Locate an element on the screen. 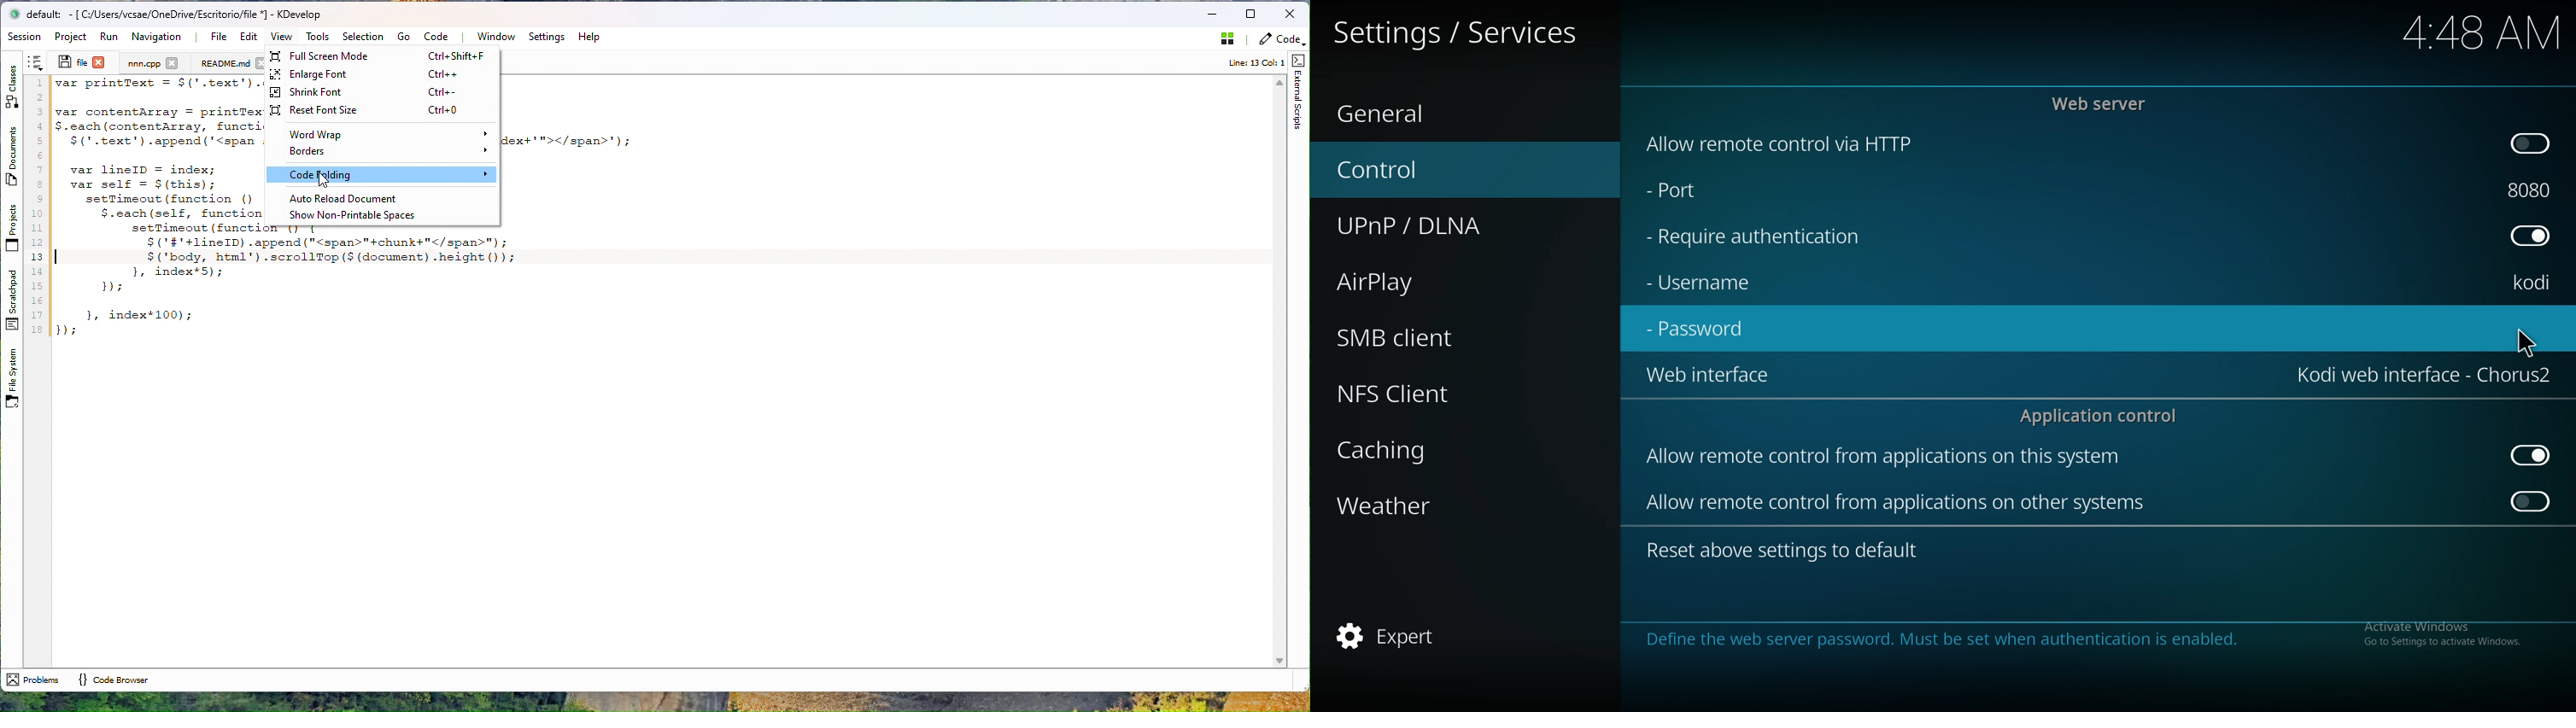  username is located at coordinates (1708, 286).